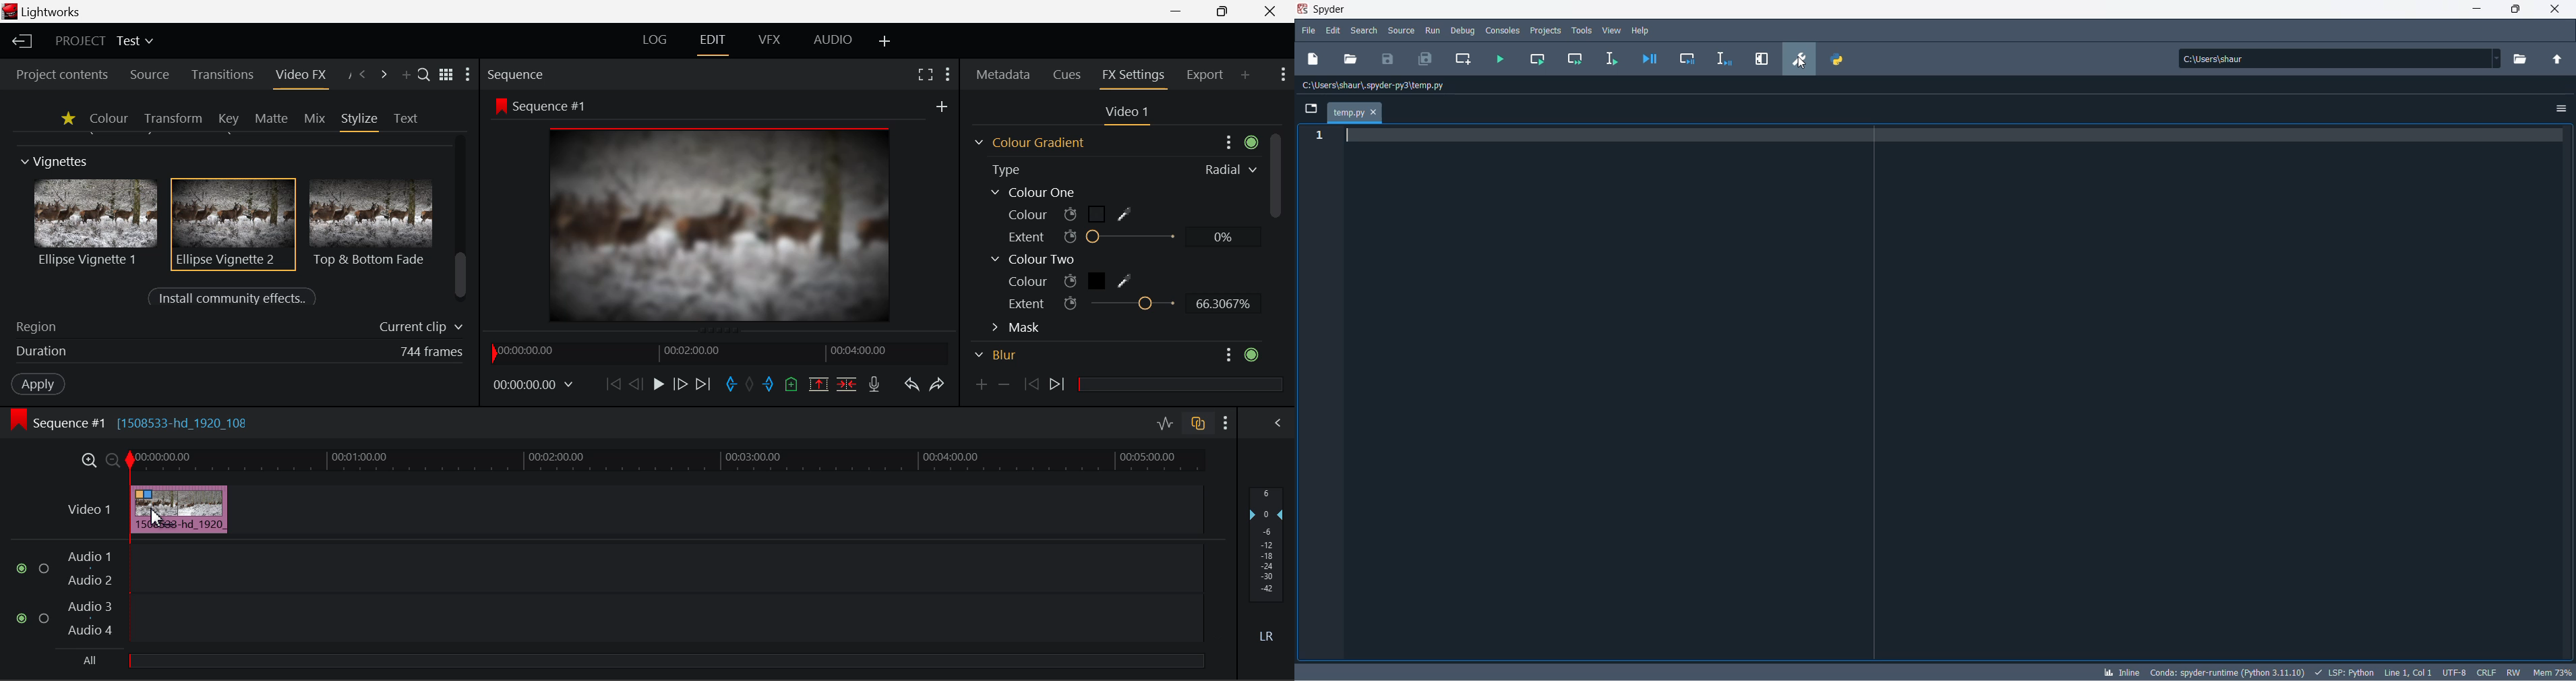 The width and height of the screenshot is (2576, 700). Describe the element at coordinates (1430, 29) in the screenshot. I see `run` at that location.